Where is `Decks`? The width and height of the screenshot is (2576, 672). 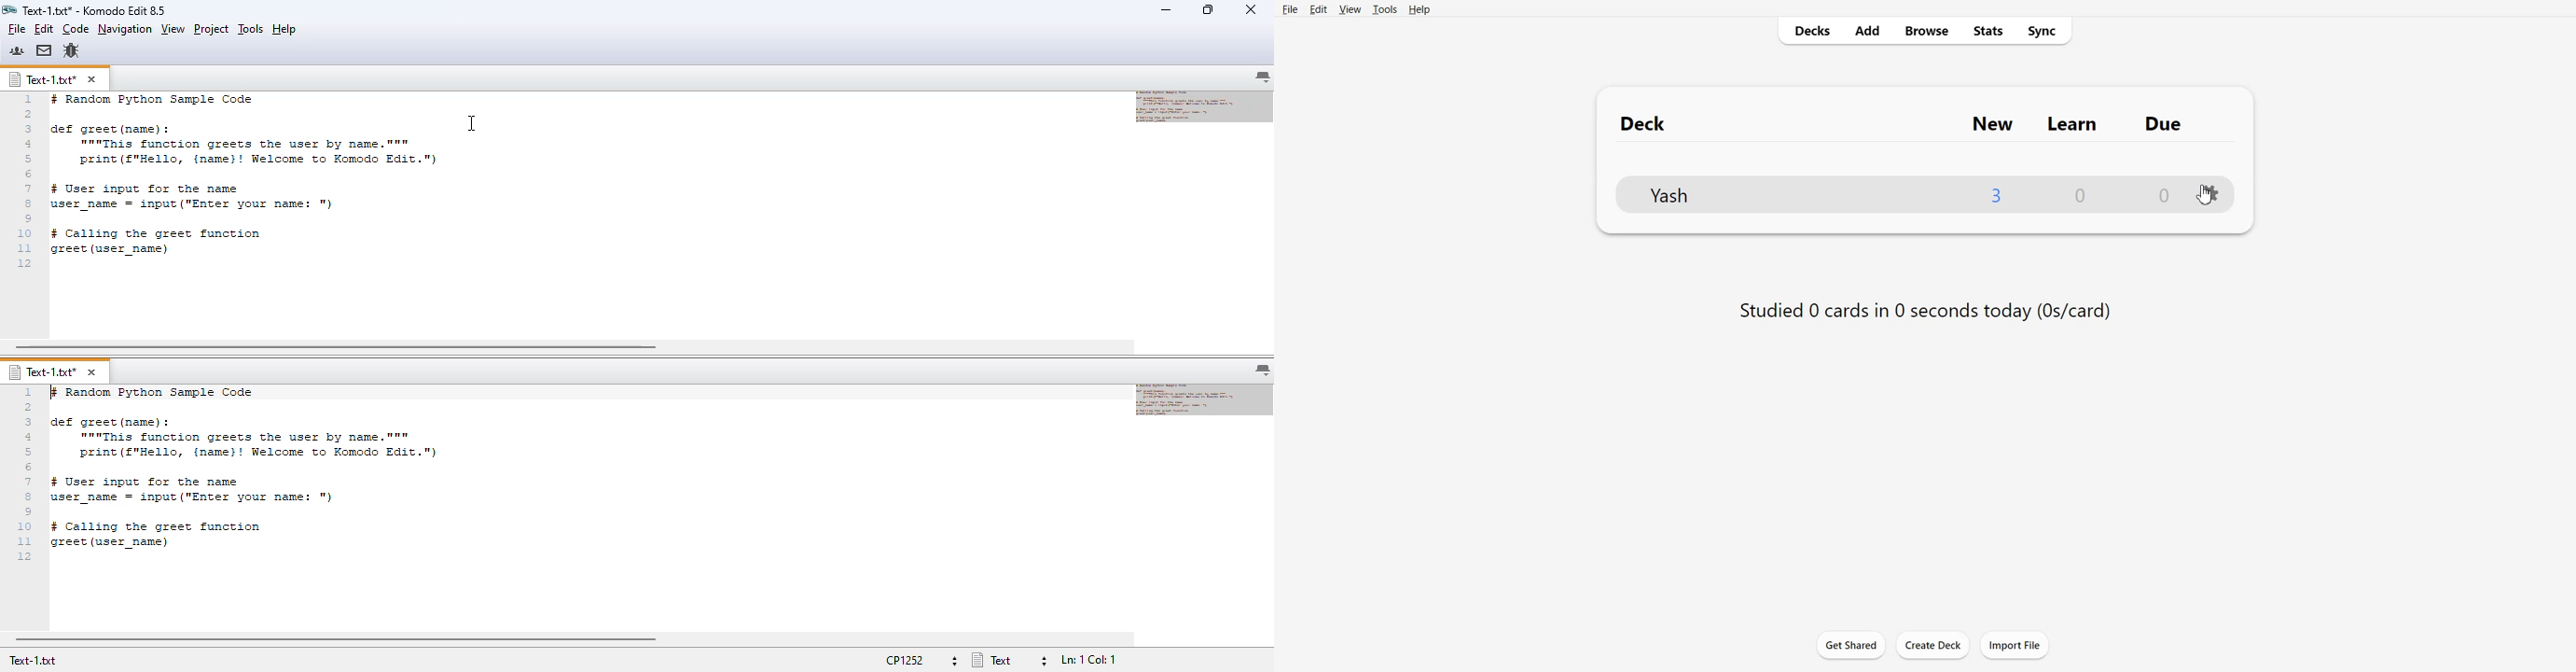
Decks is located at coordinates (1809, 31).